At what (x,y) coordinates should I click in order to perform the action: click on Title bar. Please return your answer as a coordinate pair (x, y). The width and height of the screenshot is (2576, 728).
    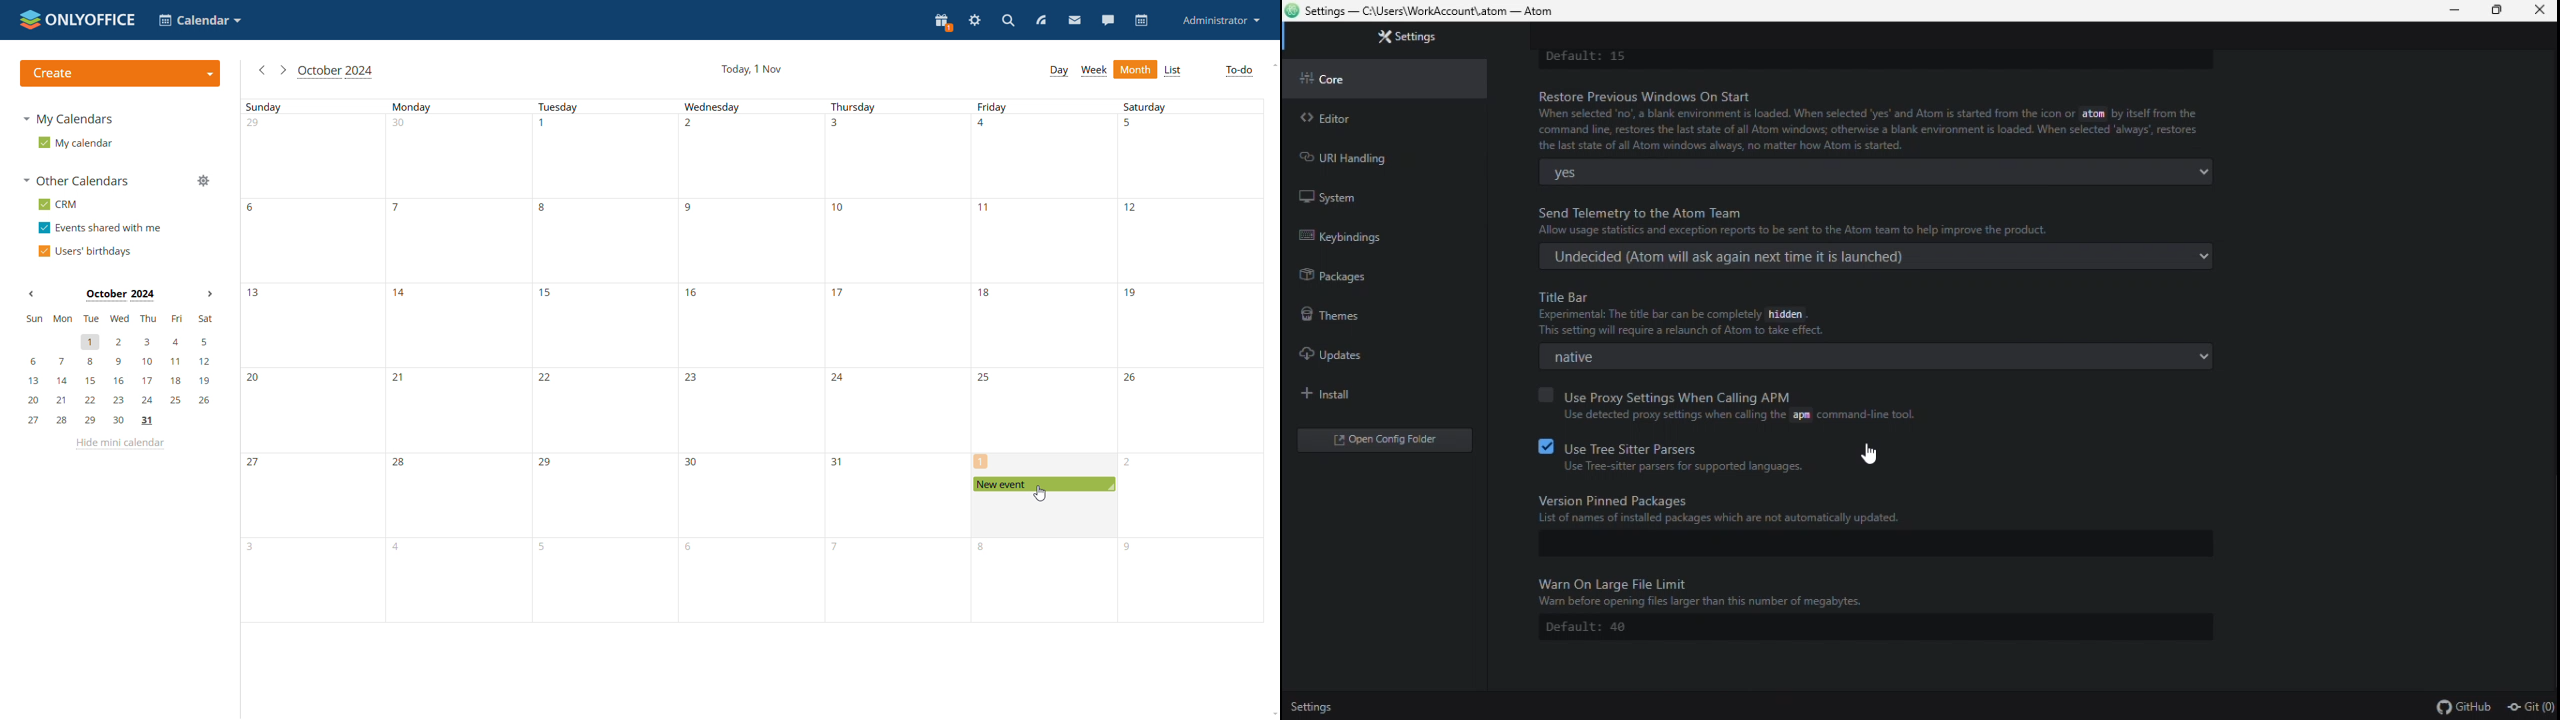
    Looking at the image, I should click on (1884, 315).